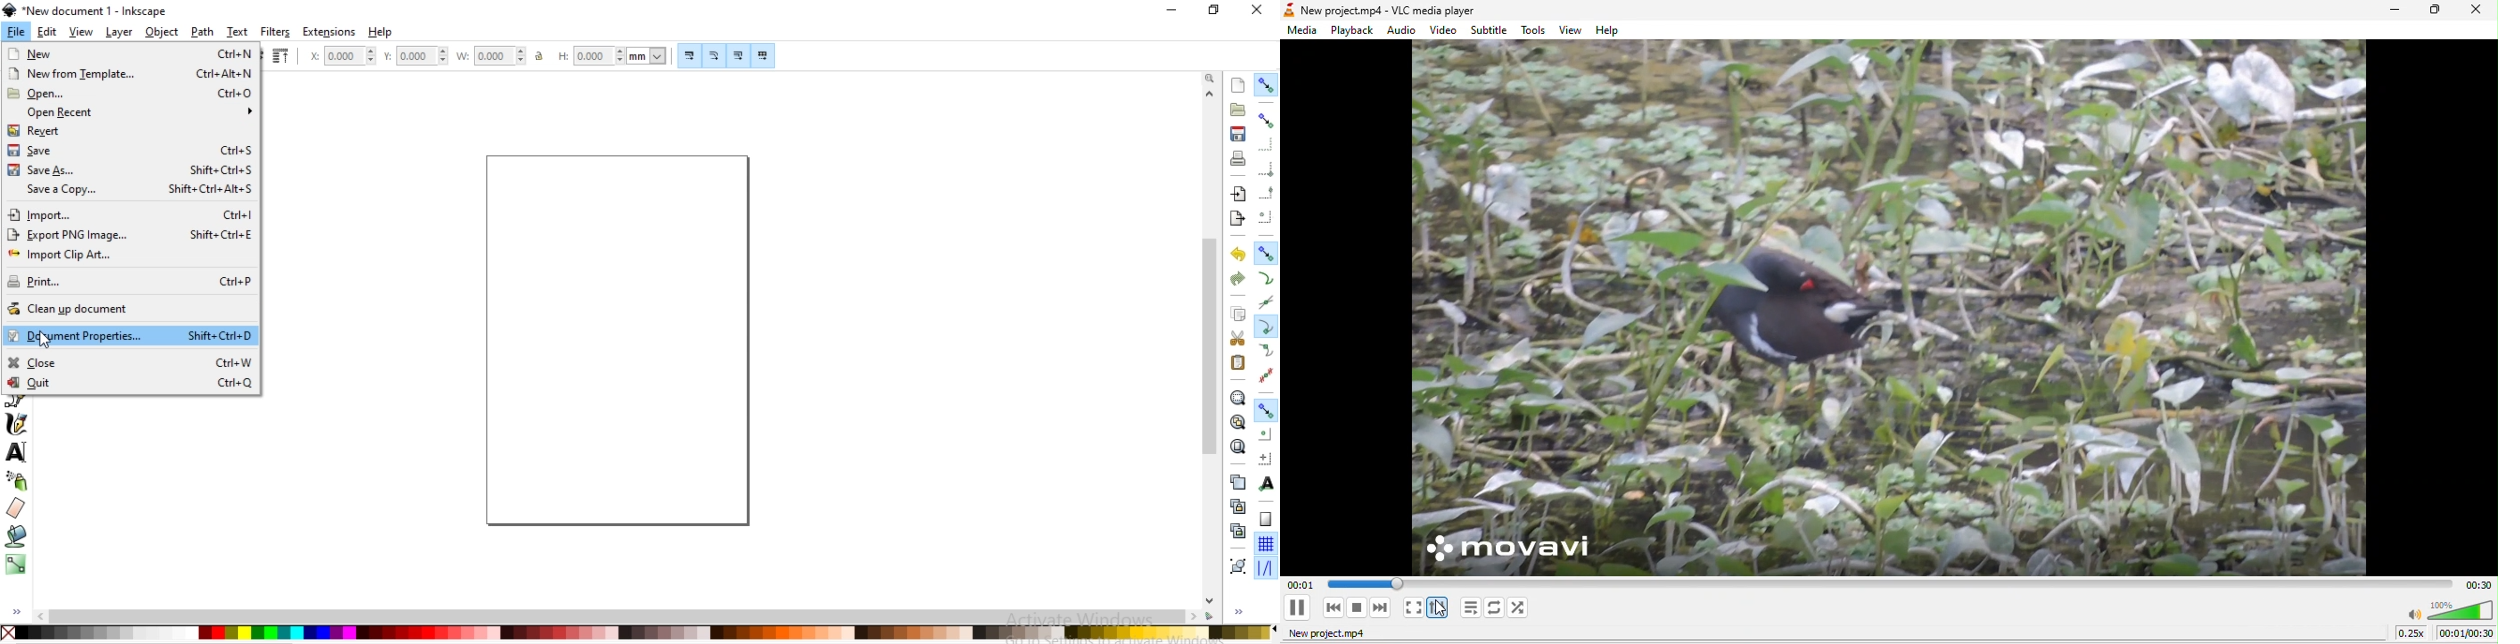 Image resolution: width=2520 pixels, height=644 pixels. What do you see at coordinates (1237, 219) in the screenshot?
I see `export a document` at bounding box center [1237, 219].